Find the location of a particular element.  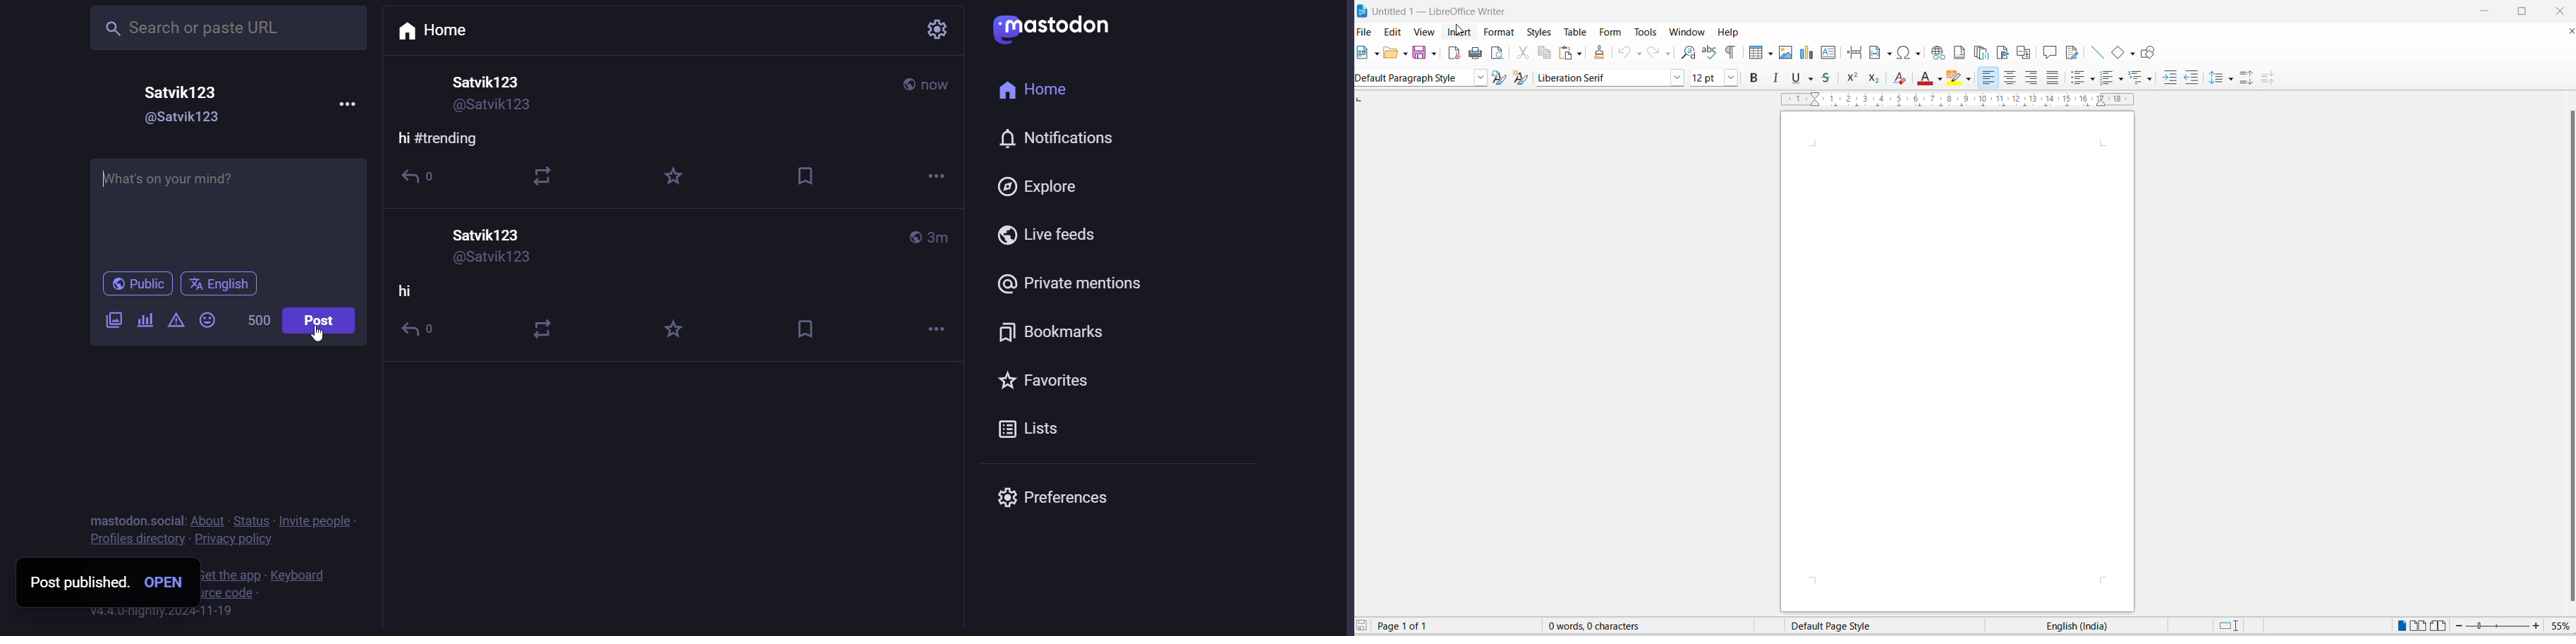

user id is located at coordinates (179, 121).